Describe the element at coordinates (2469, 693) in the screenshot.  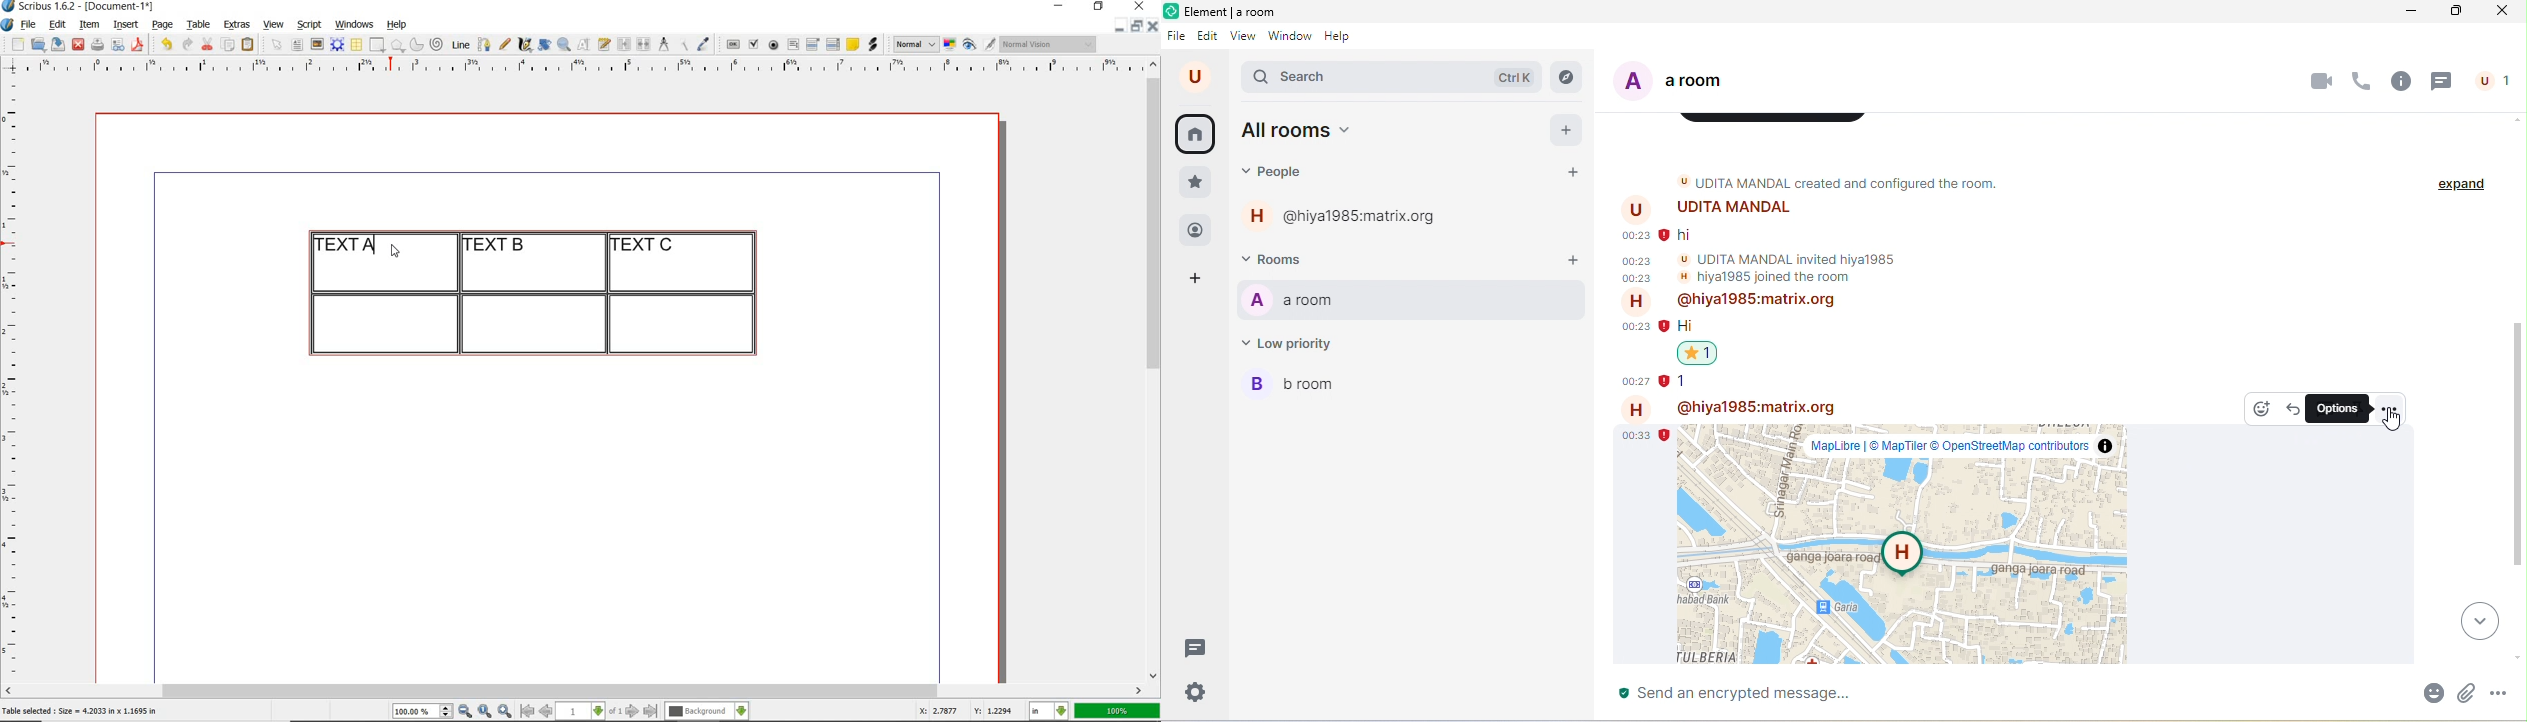
I see `attachment` at that location.